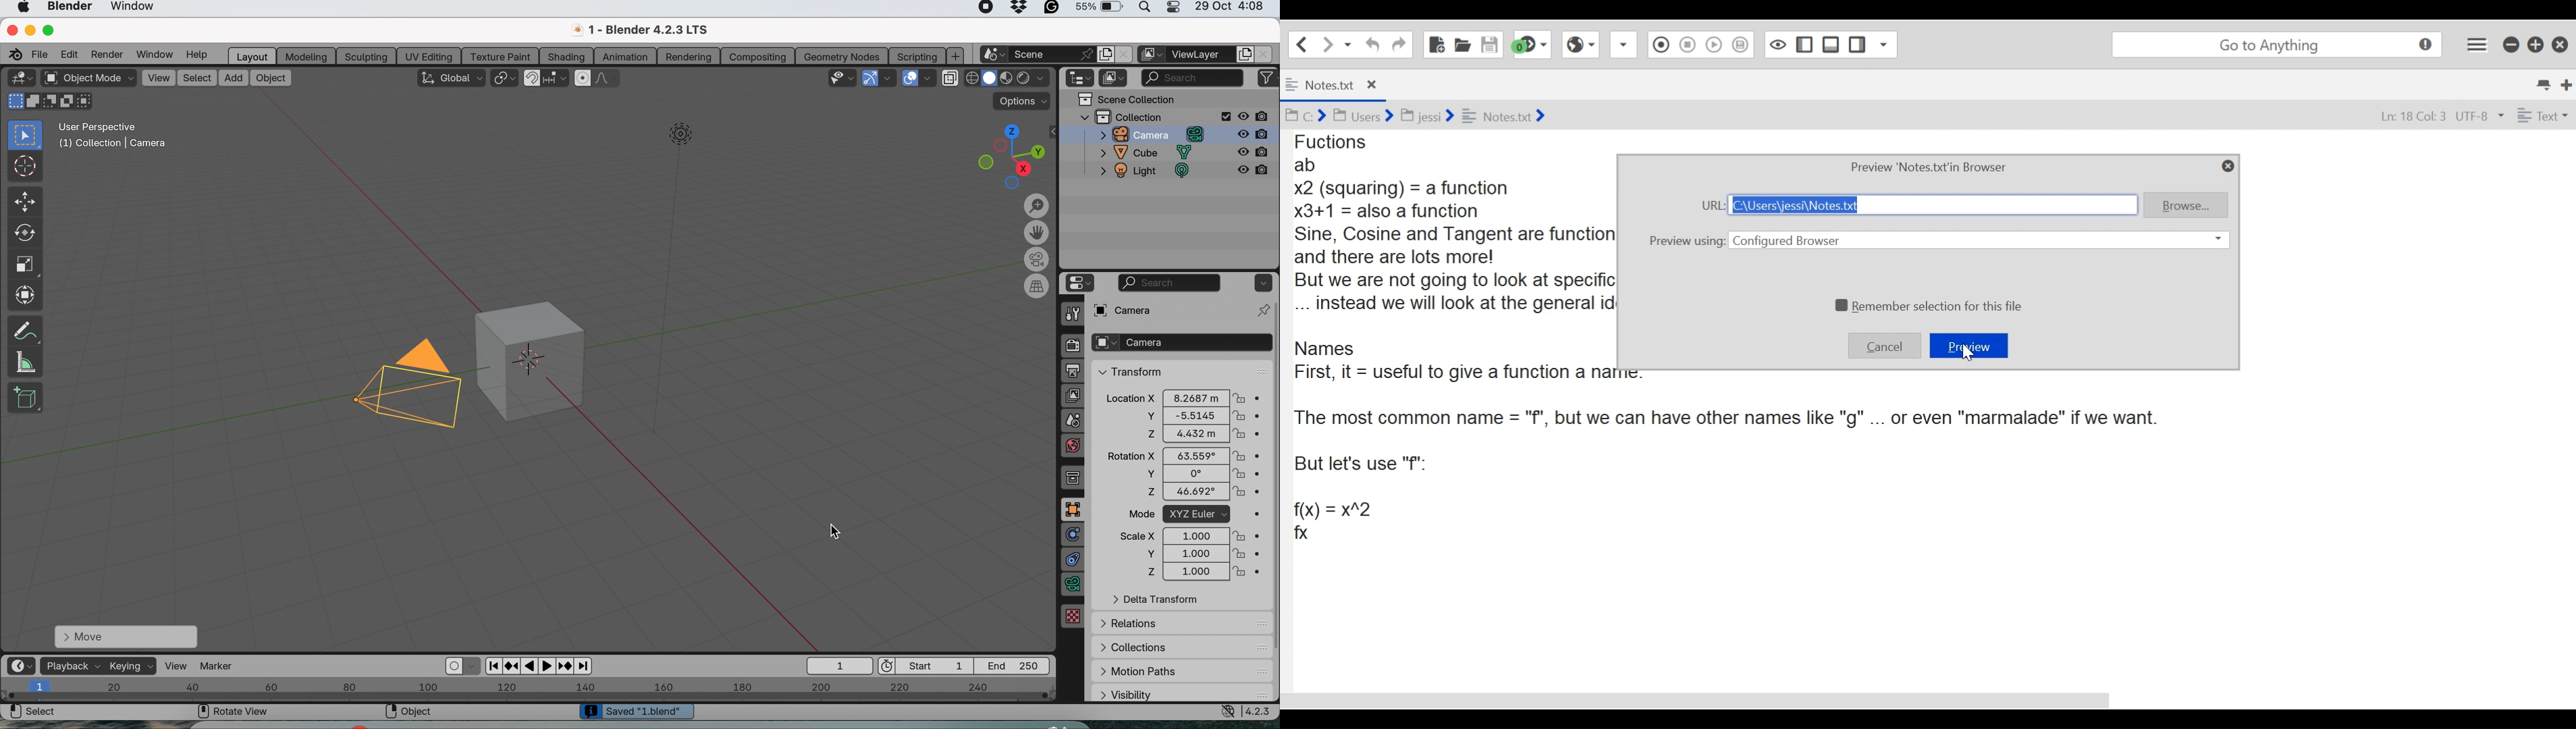 The width and height of the screenshot is (2576, 756). What do you see at coordinates (1328, 43) in the screenshot?
I see `Go Forward one location` at bounding box center [1328, 43].